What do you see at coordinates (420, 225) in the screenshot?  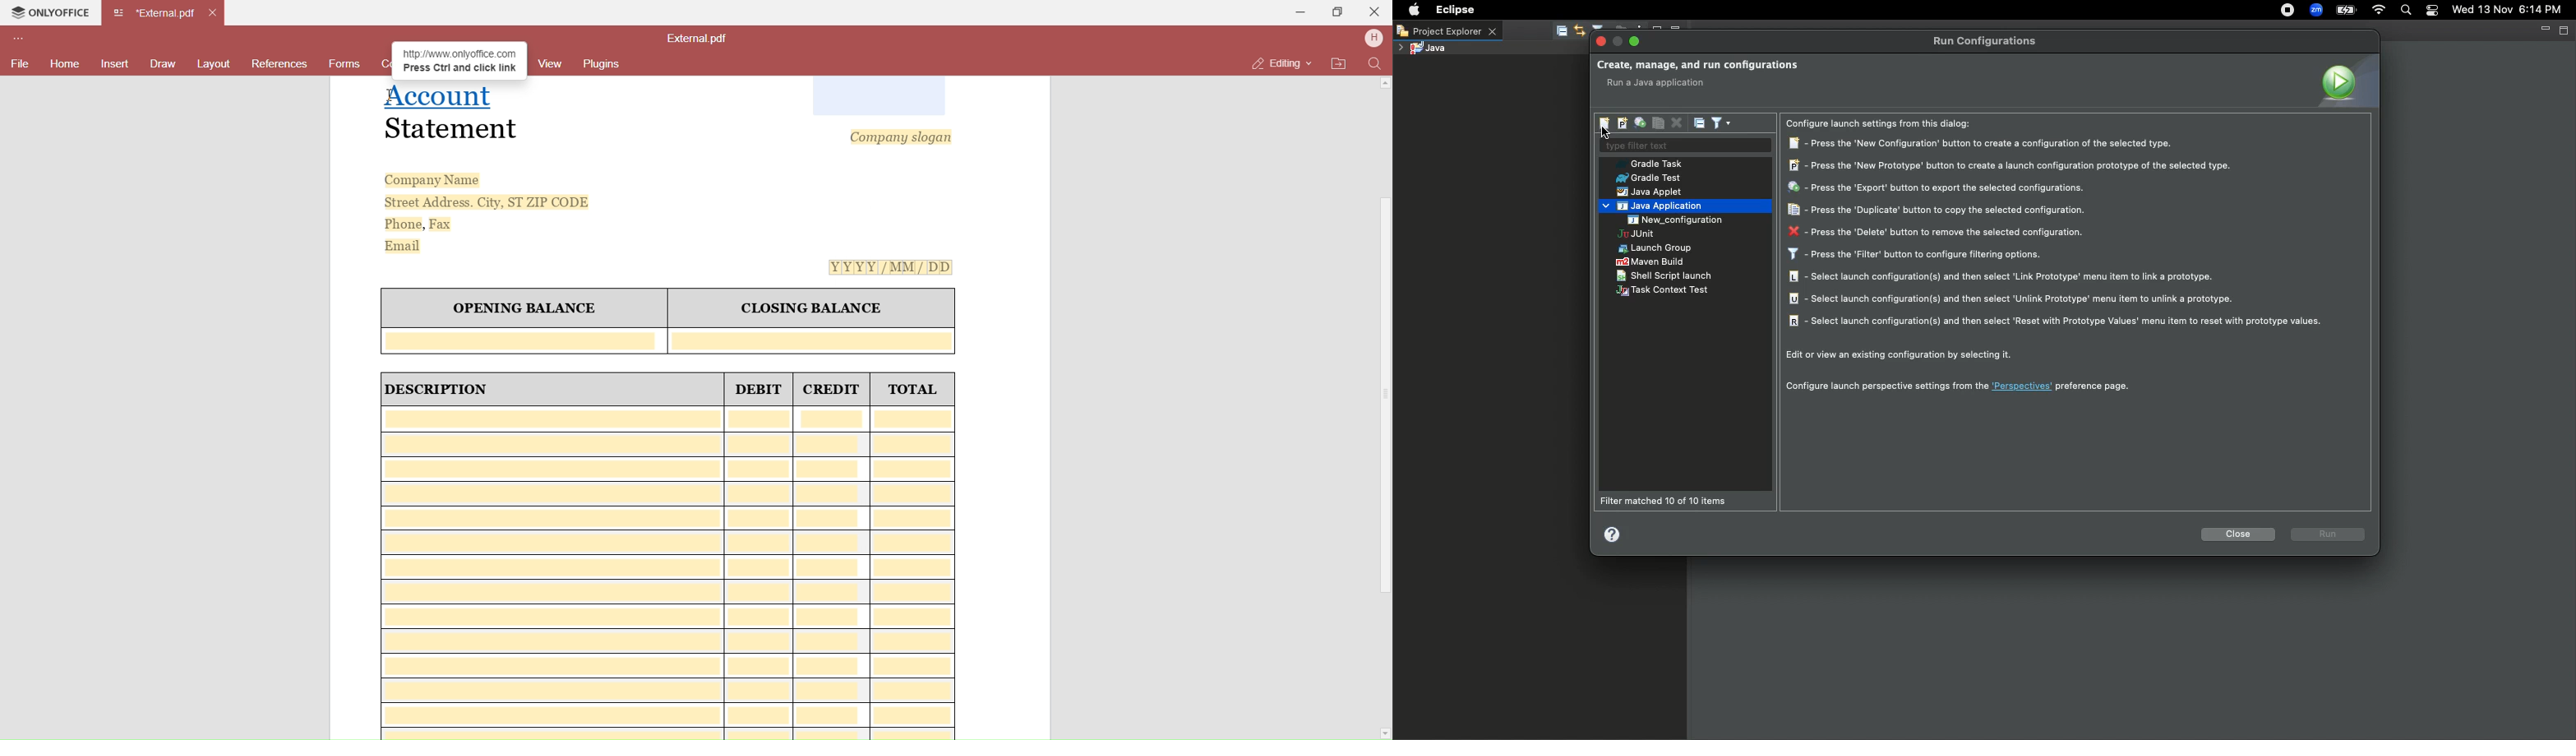 I see `Phone, Fax` at bounding box center [420, 225].